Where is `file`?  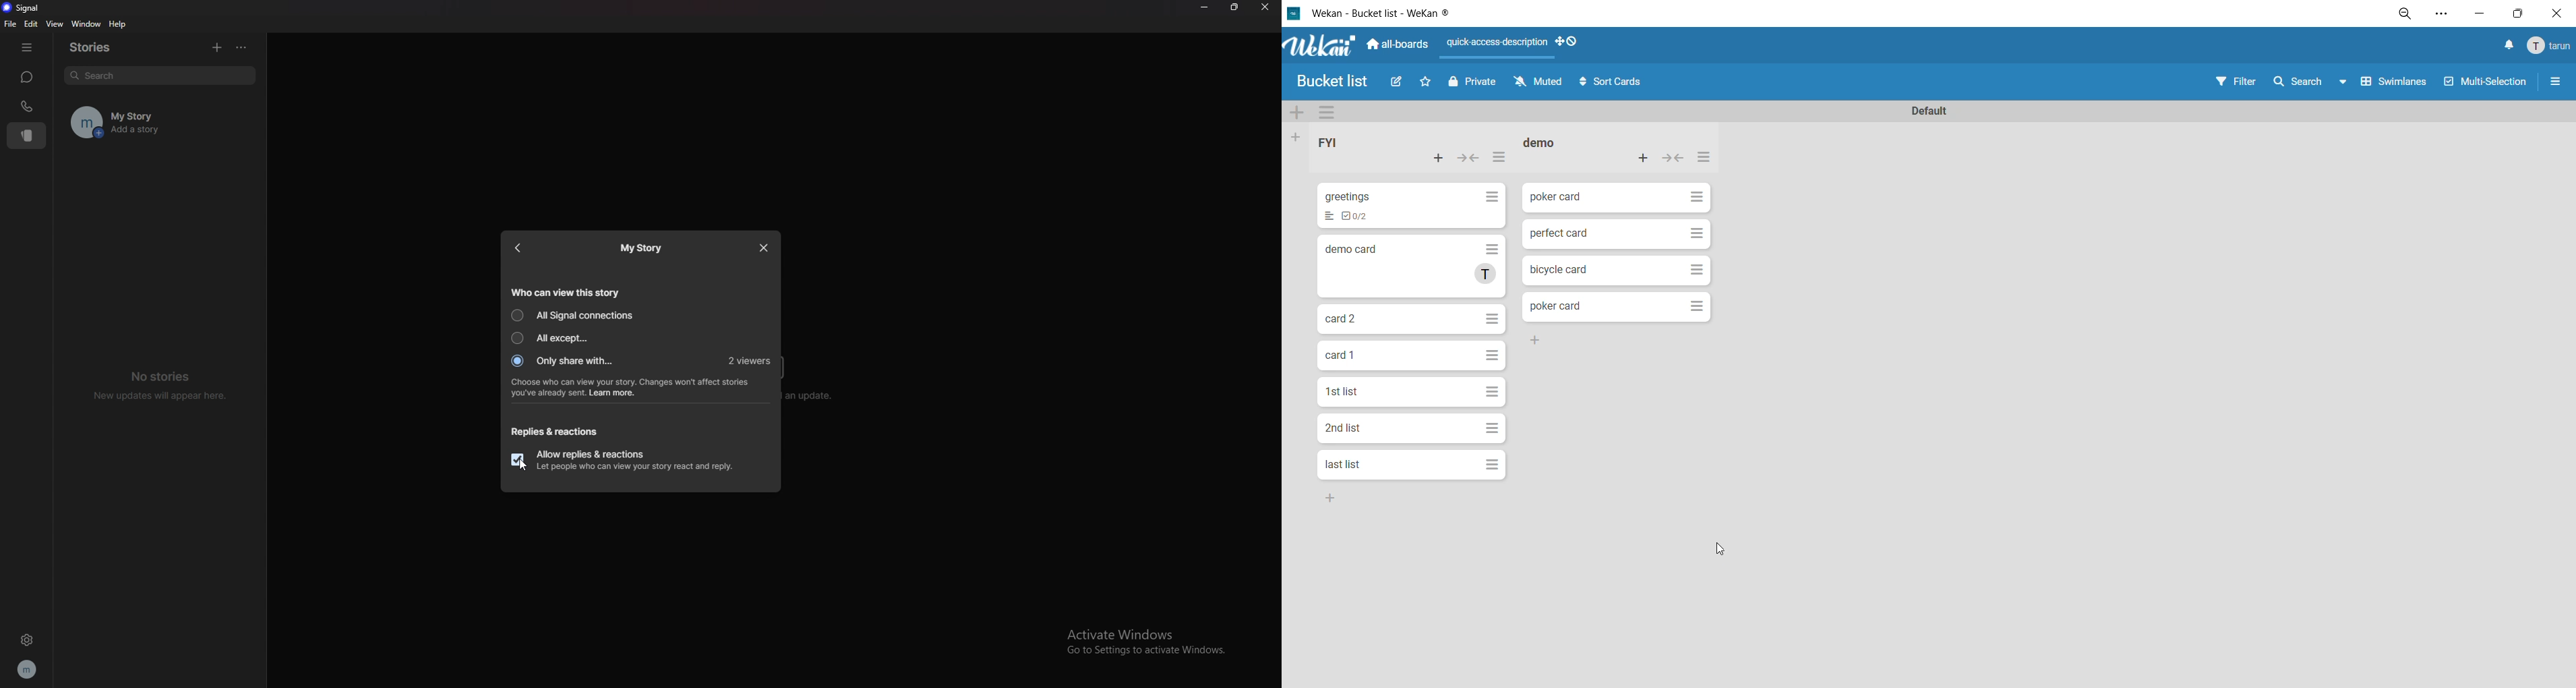 file is located at coordinates (9, 23).